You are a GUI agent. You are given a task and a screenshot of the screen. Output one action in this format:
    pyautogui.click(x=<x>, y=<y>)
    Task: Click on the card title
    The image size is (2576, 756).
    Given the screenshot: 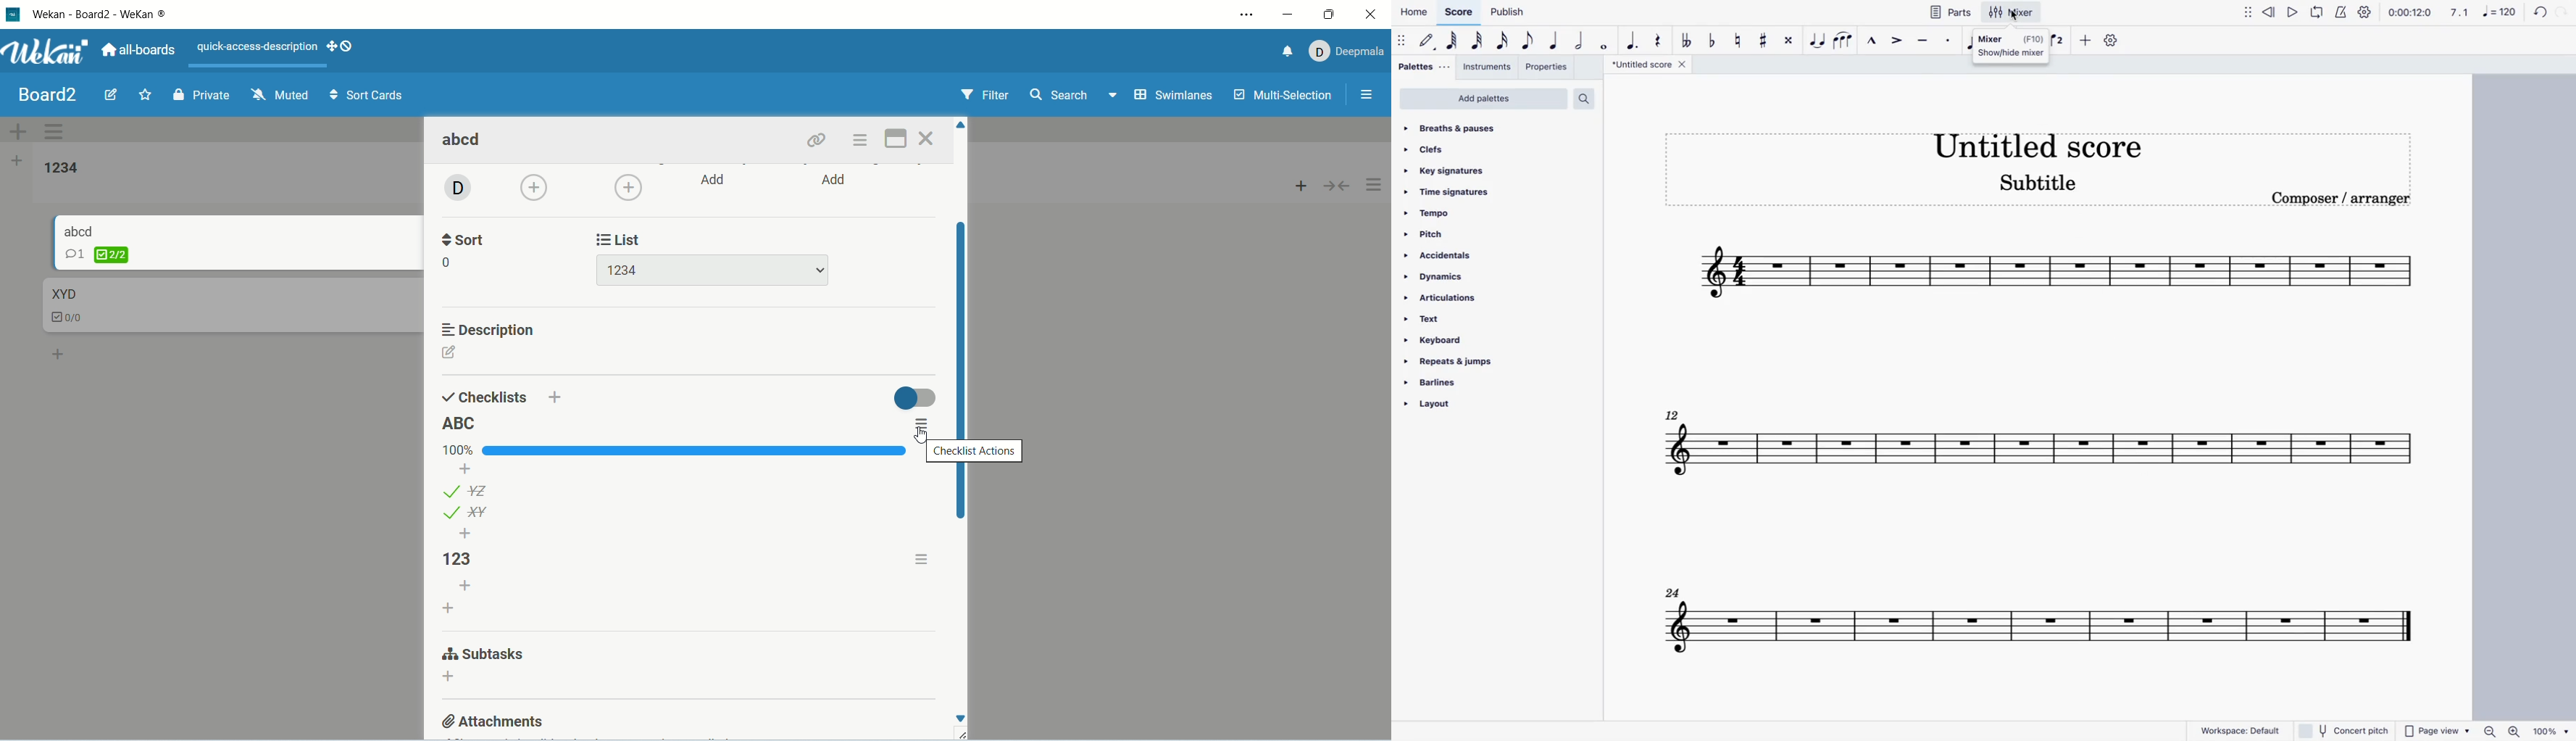 What is the action you would take?
    pyautogui.click(x=80, y=231)
    